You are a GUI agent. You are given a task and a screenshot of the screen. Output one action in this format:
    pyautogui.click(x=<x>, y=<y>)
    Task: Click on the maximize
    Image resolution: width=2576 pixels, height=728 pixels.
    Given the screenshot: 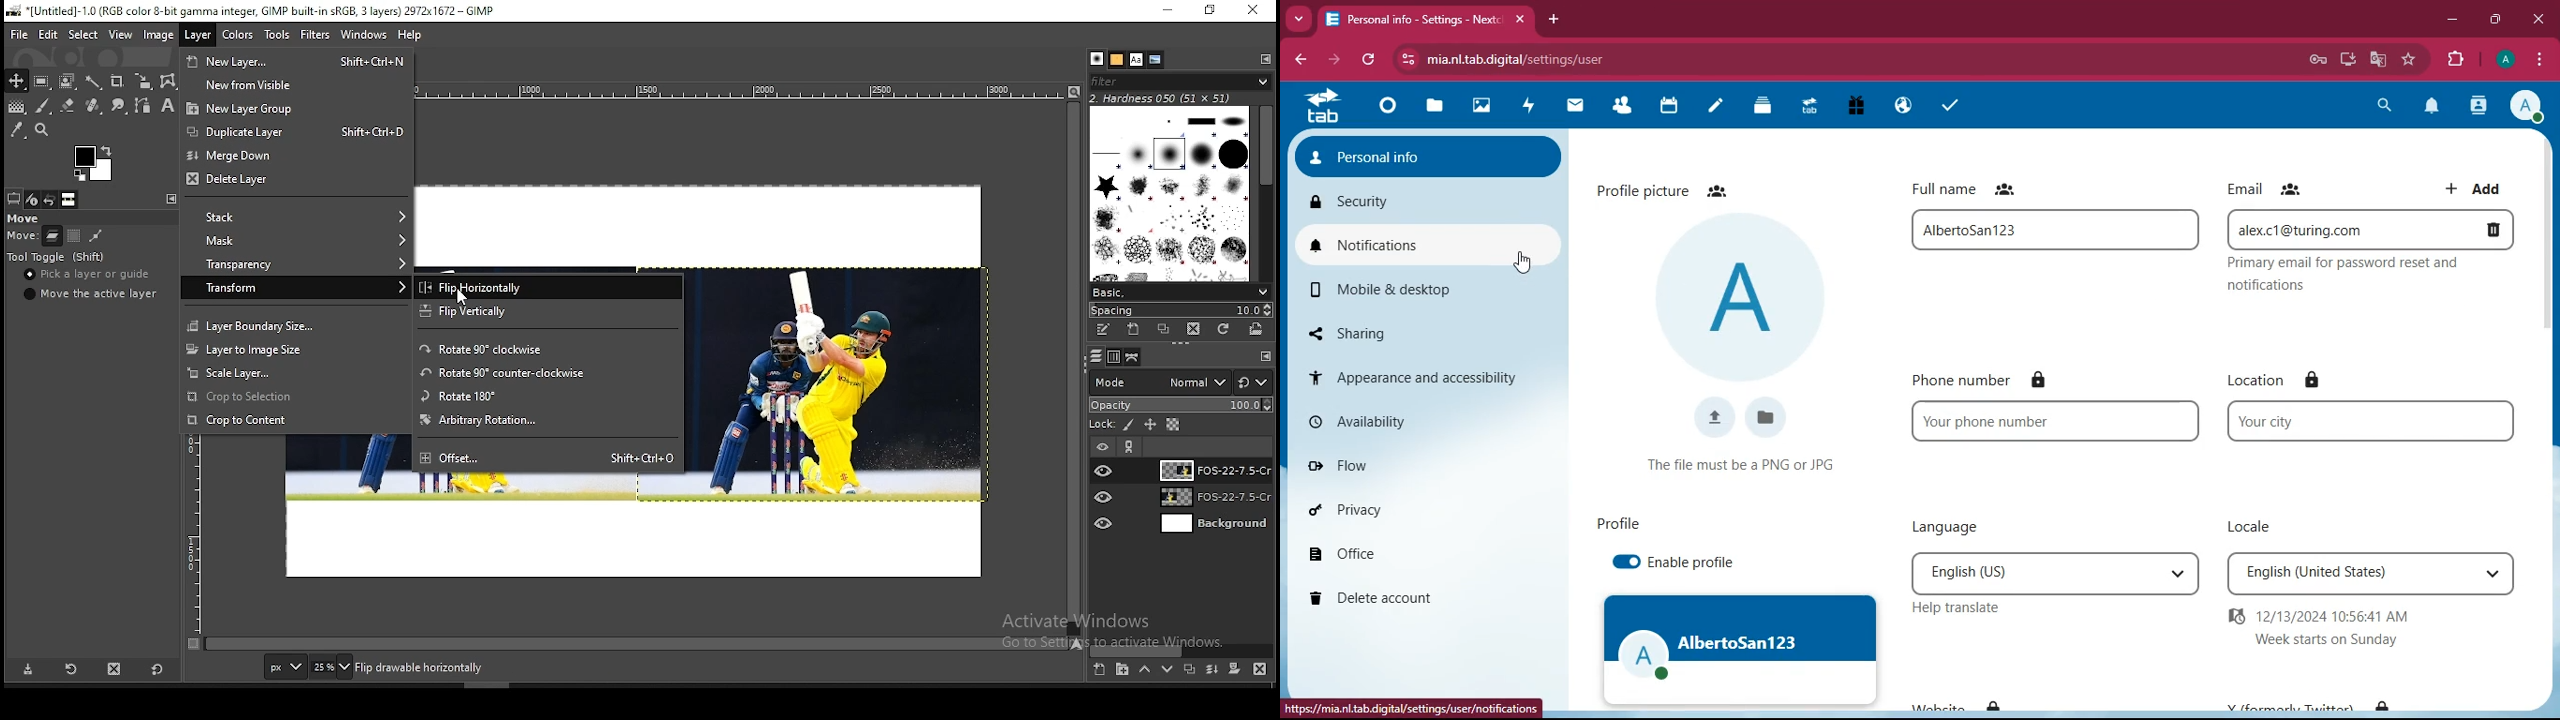 What is the action you would take?
    pyautogui.click(x=2496, y=20)
    